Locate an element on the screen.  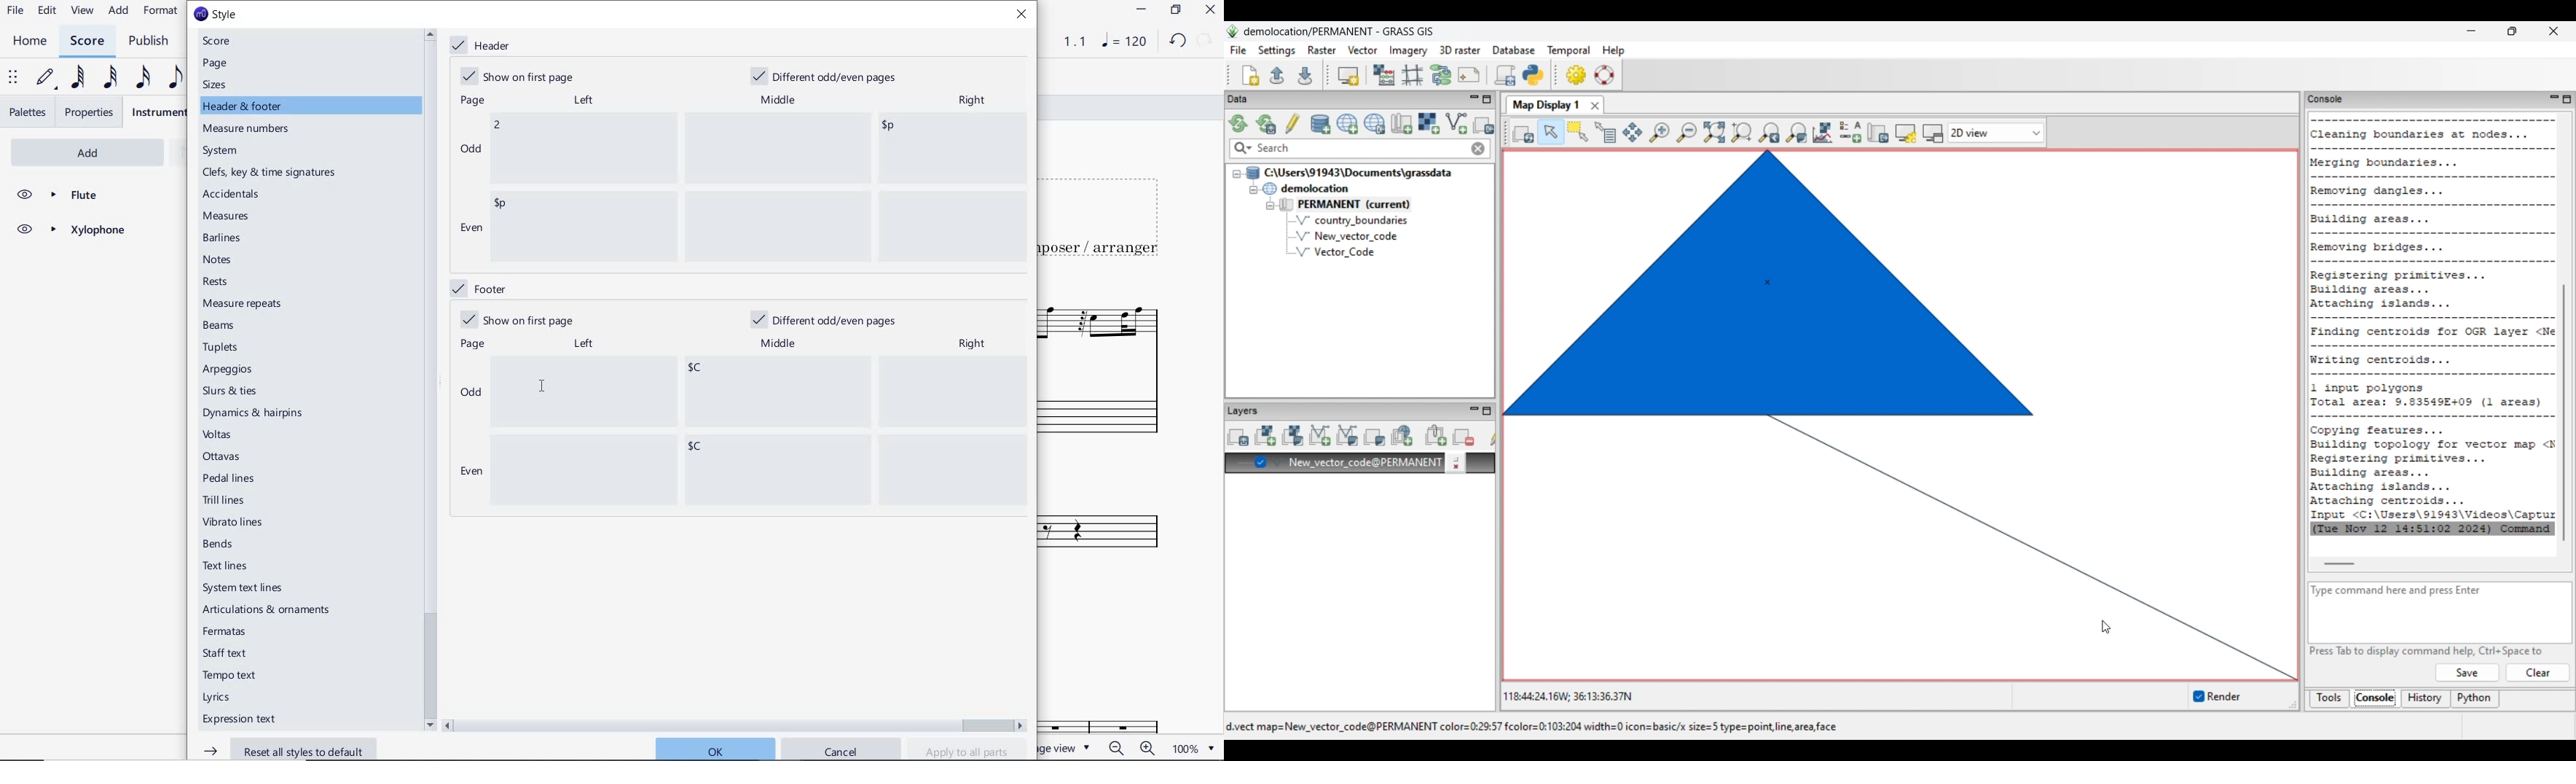
64TH NOTE is located at coordinates (75, 78).